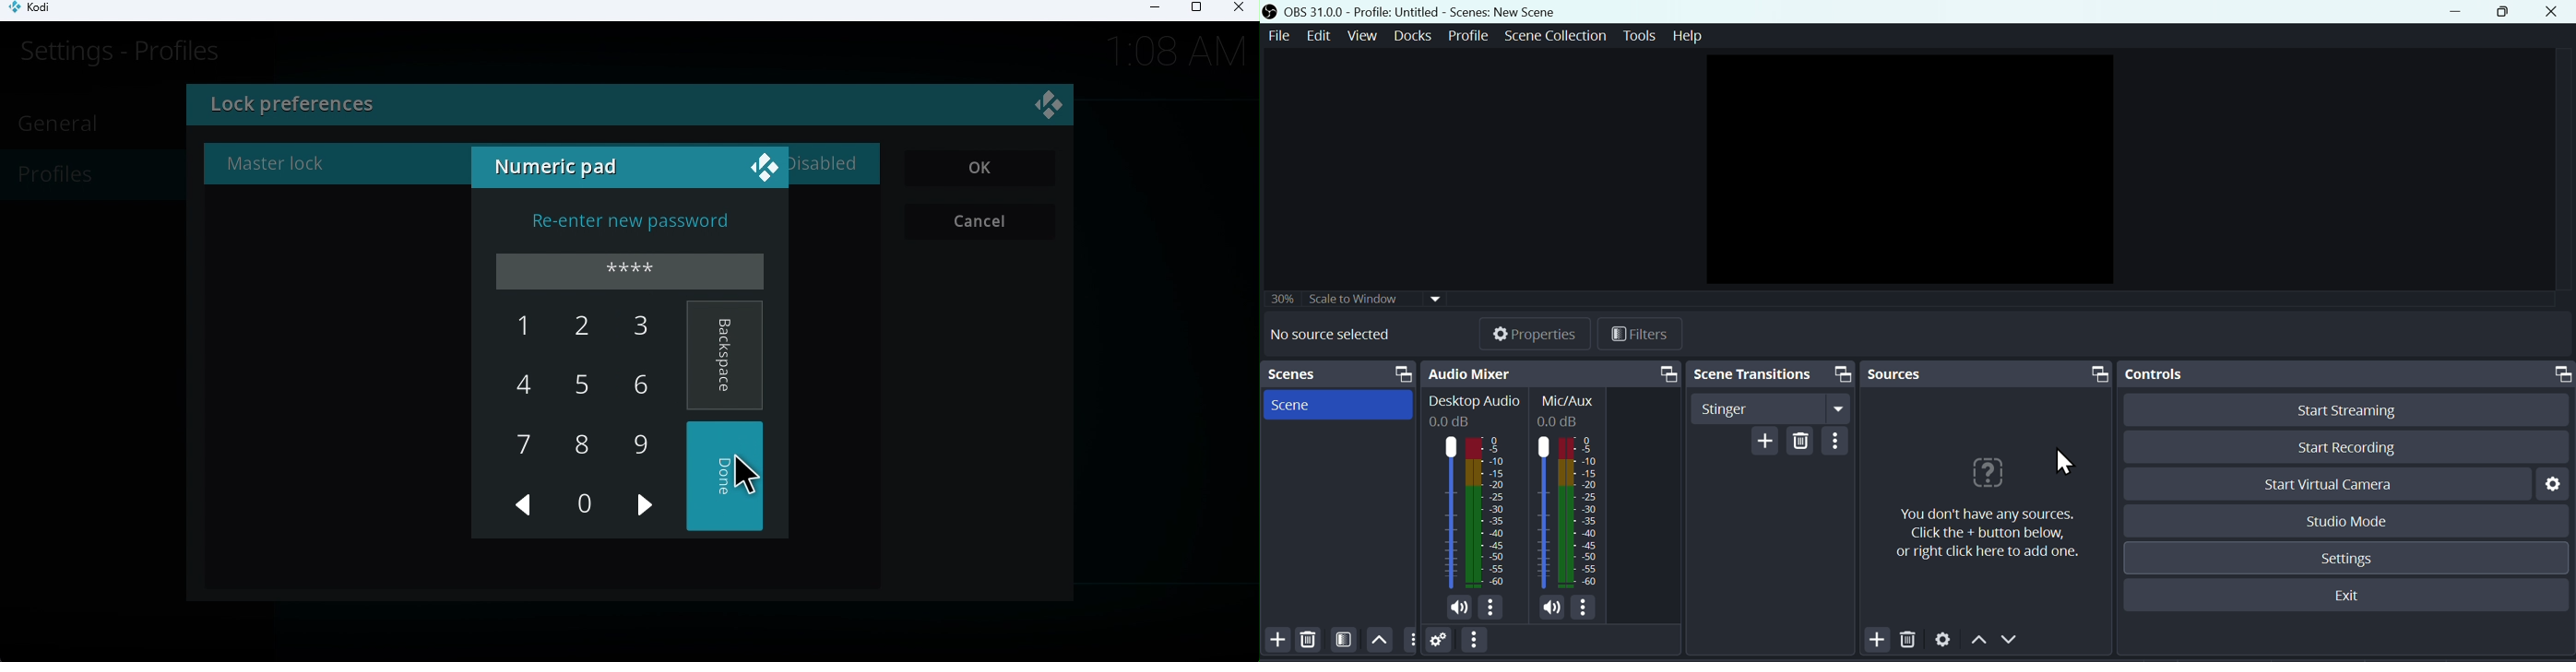 The width and height of the screenshot is (2576, 672). What do you see at coordinates (2382, 449) in the screenshot?
I see `Start Recording` at bounding box center [2382, 449].